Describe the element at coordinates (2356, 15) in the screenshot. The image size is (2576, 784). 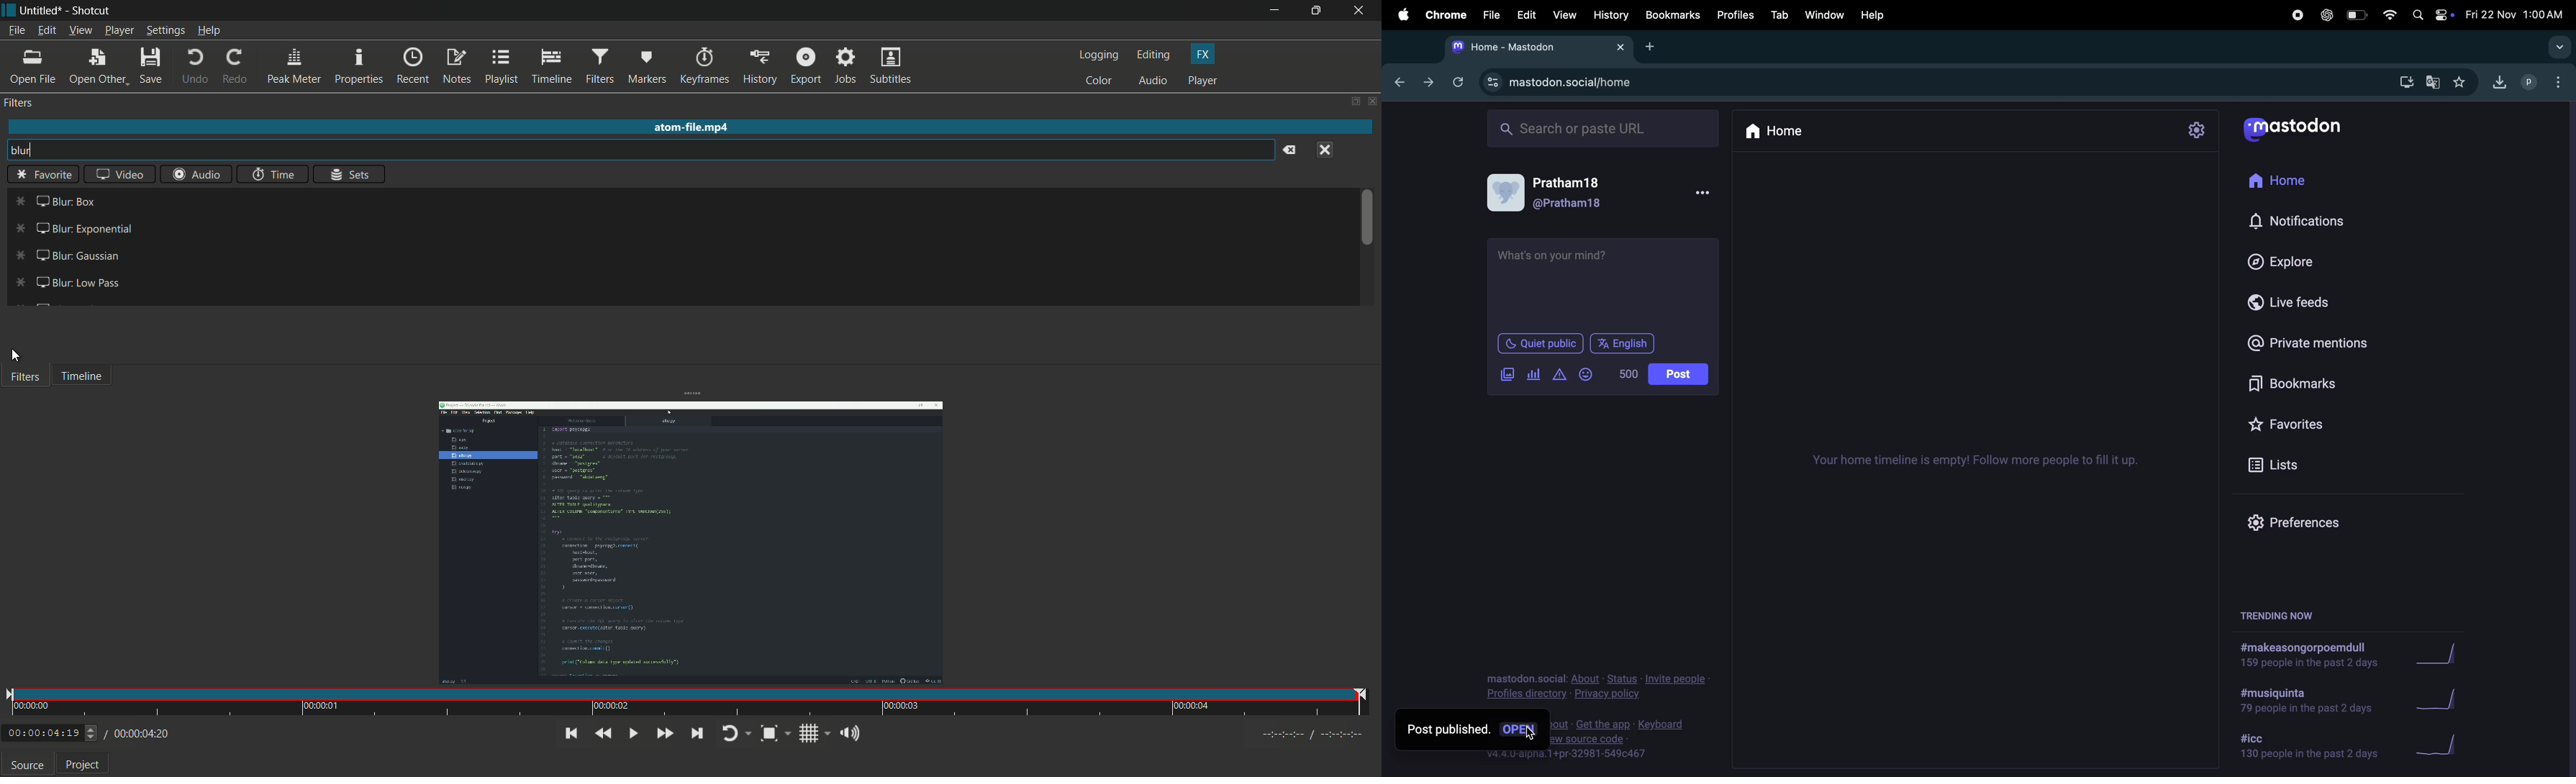
I see `battery` at that location.